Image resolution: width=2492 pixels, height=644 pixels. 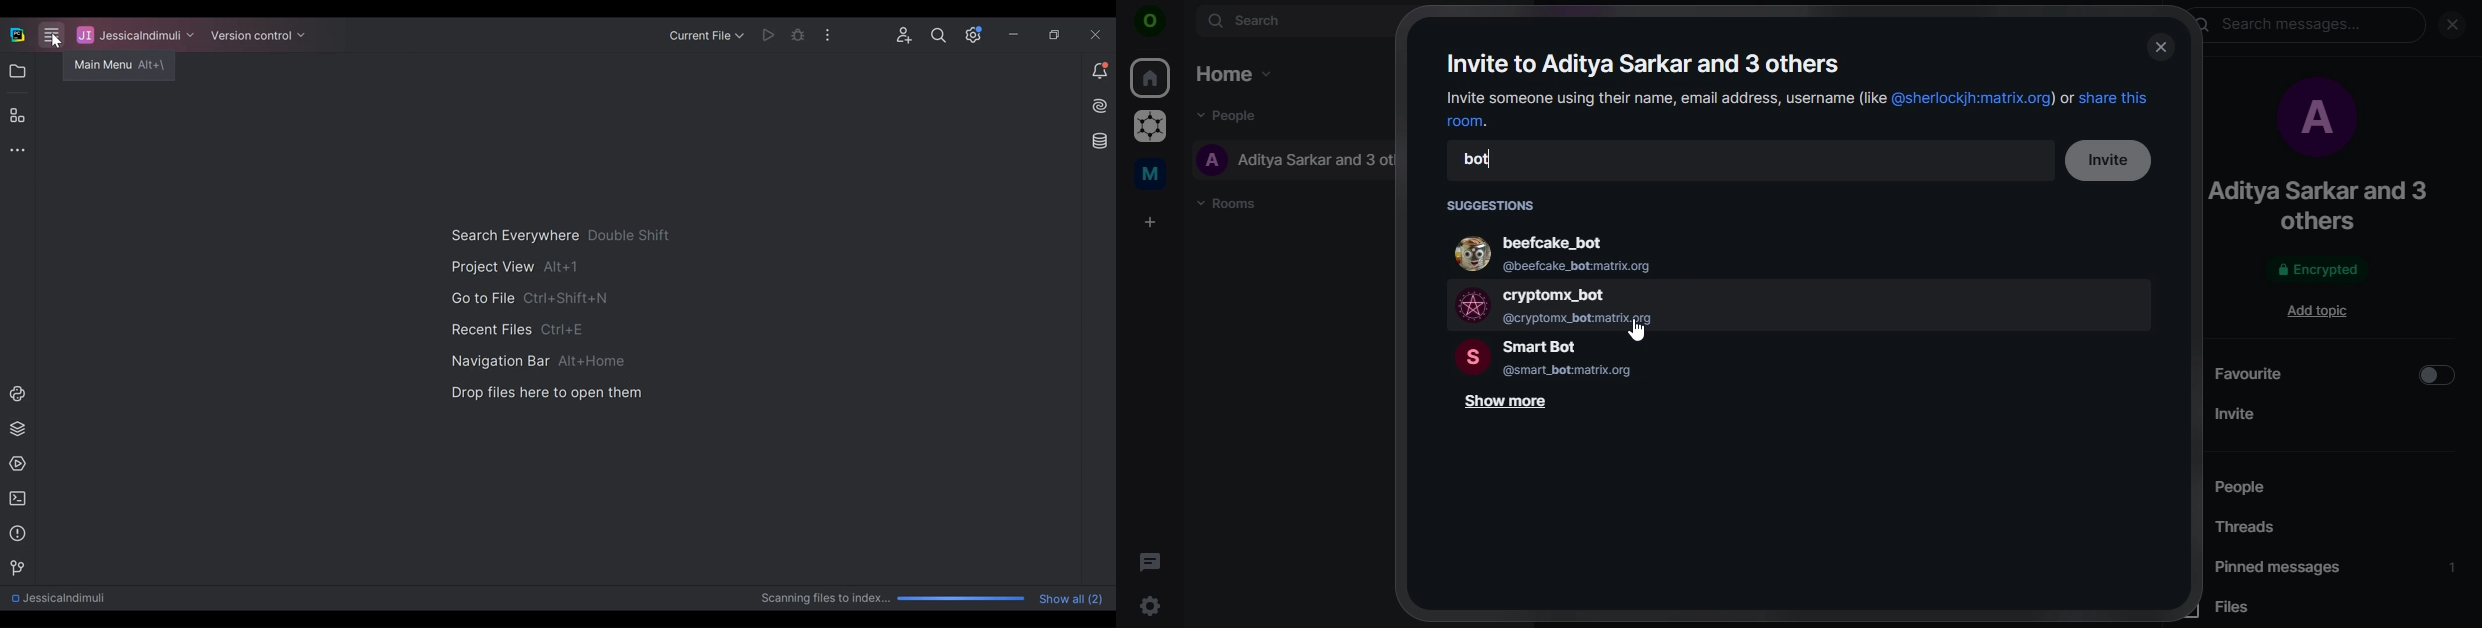 What do you see at coordinates (1154, 172) in the screenshot?
I see `me` at bounding box center [1154, 172].